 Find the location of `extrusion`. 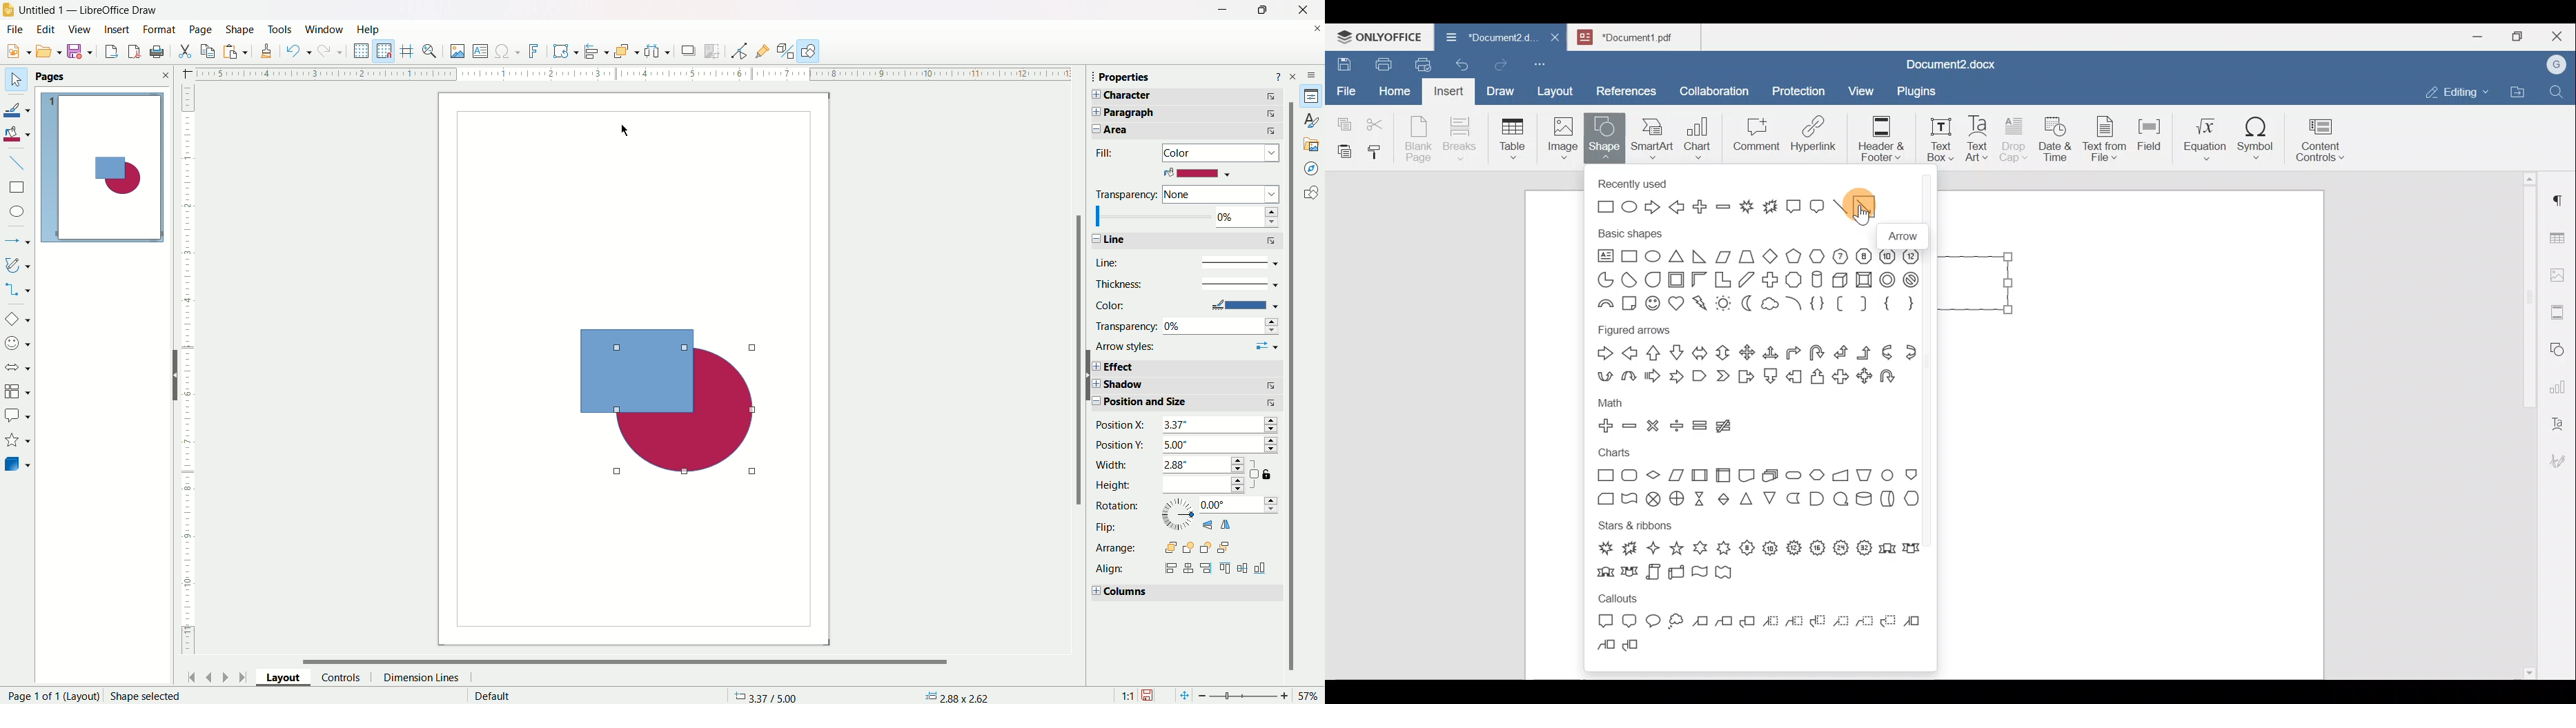

extrusion is located at coordinates (785, 50).